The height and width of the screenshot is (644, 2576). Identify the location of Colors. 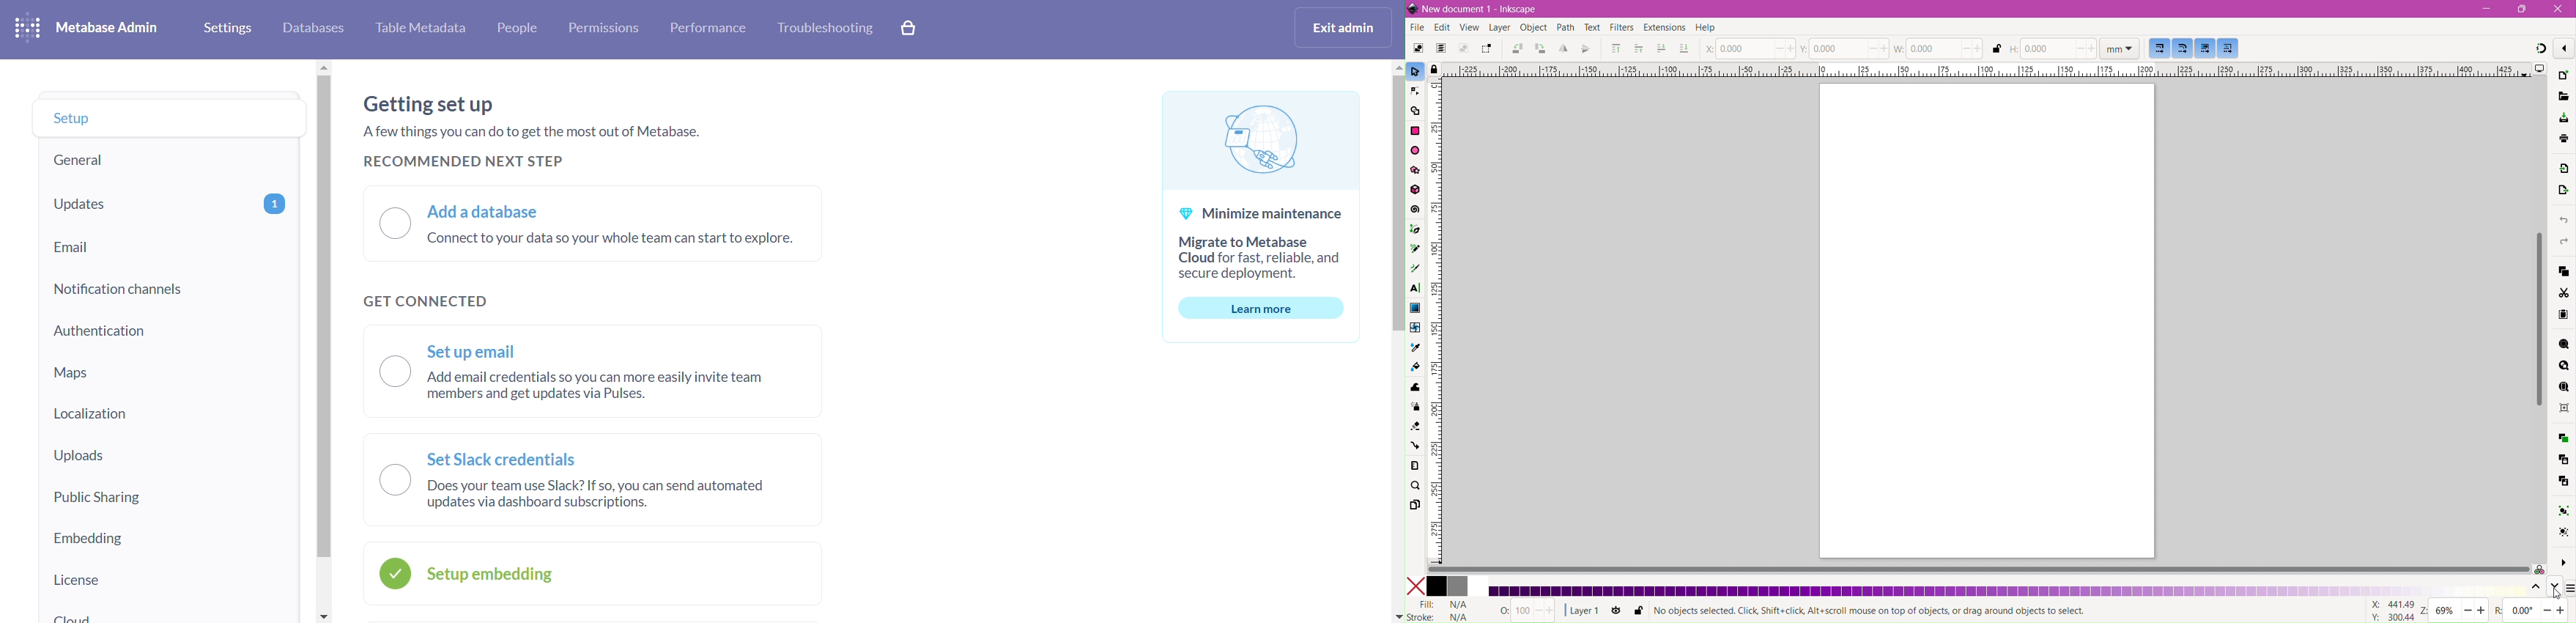
(1447, 586).